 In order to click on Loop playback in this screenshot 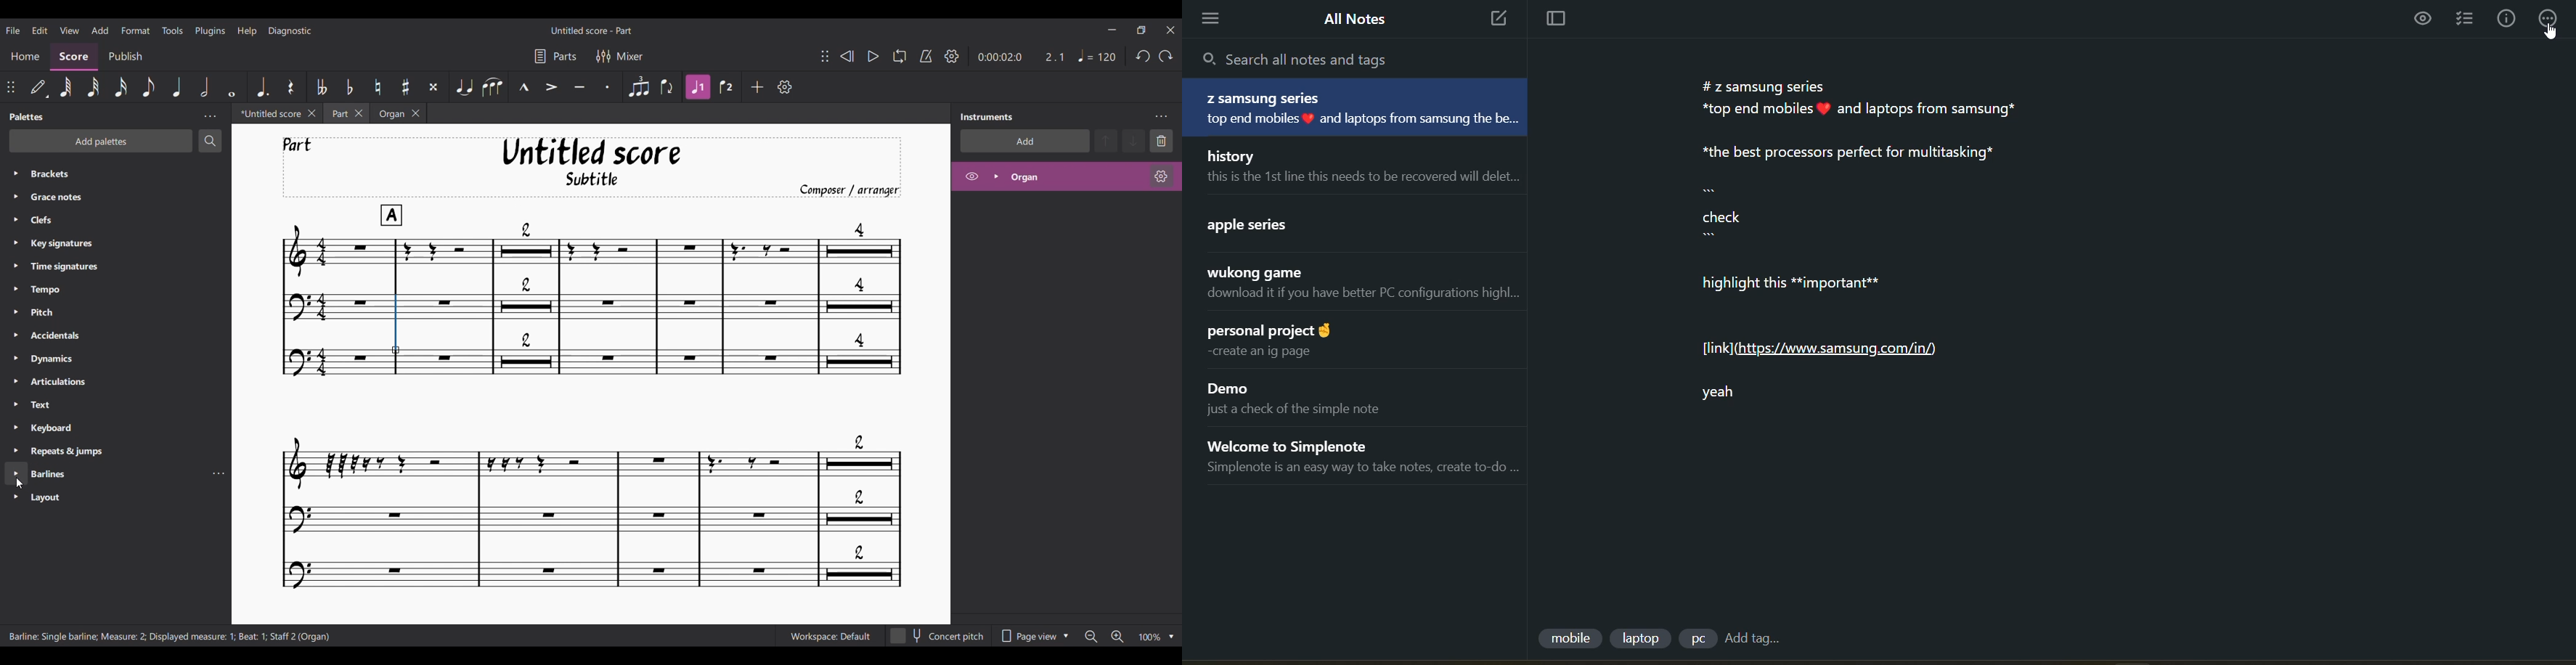, I will do `click(900, 56)`.